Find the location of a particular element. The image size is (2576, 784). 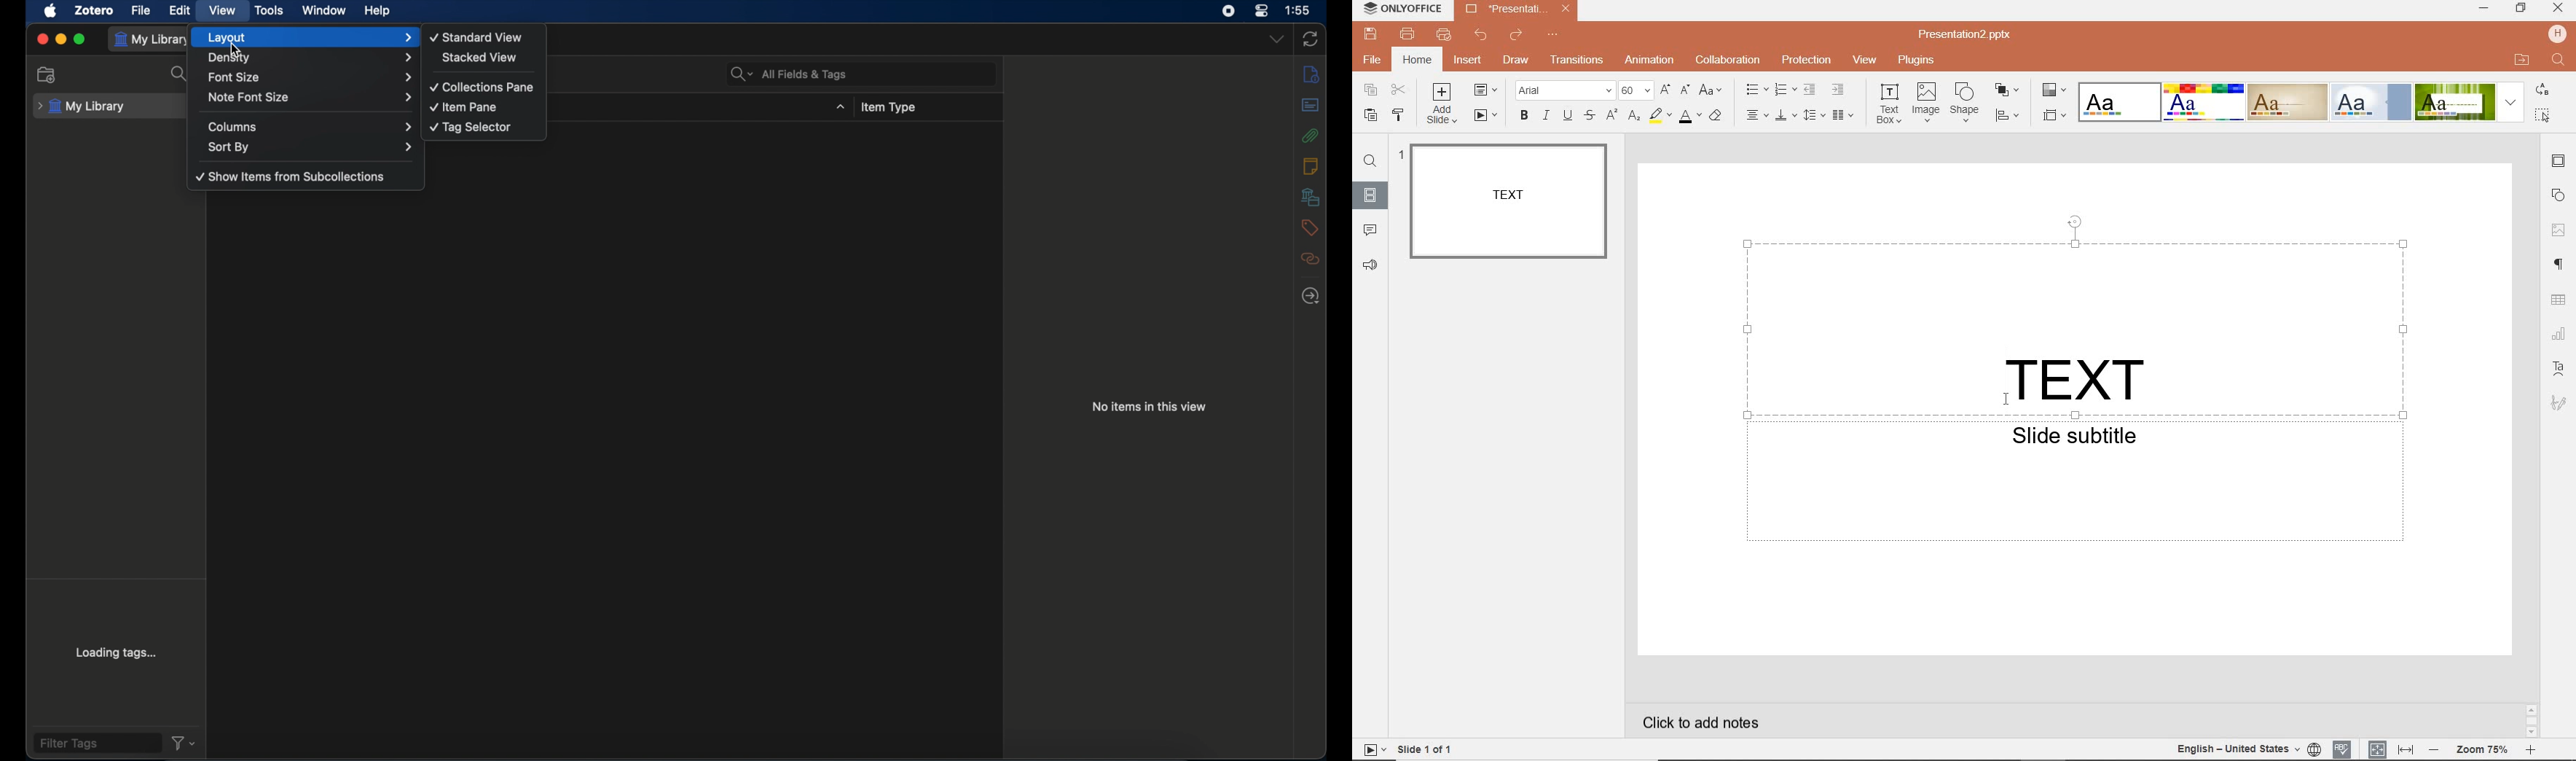

minimize is located at coordinates (2483, 9).